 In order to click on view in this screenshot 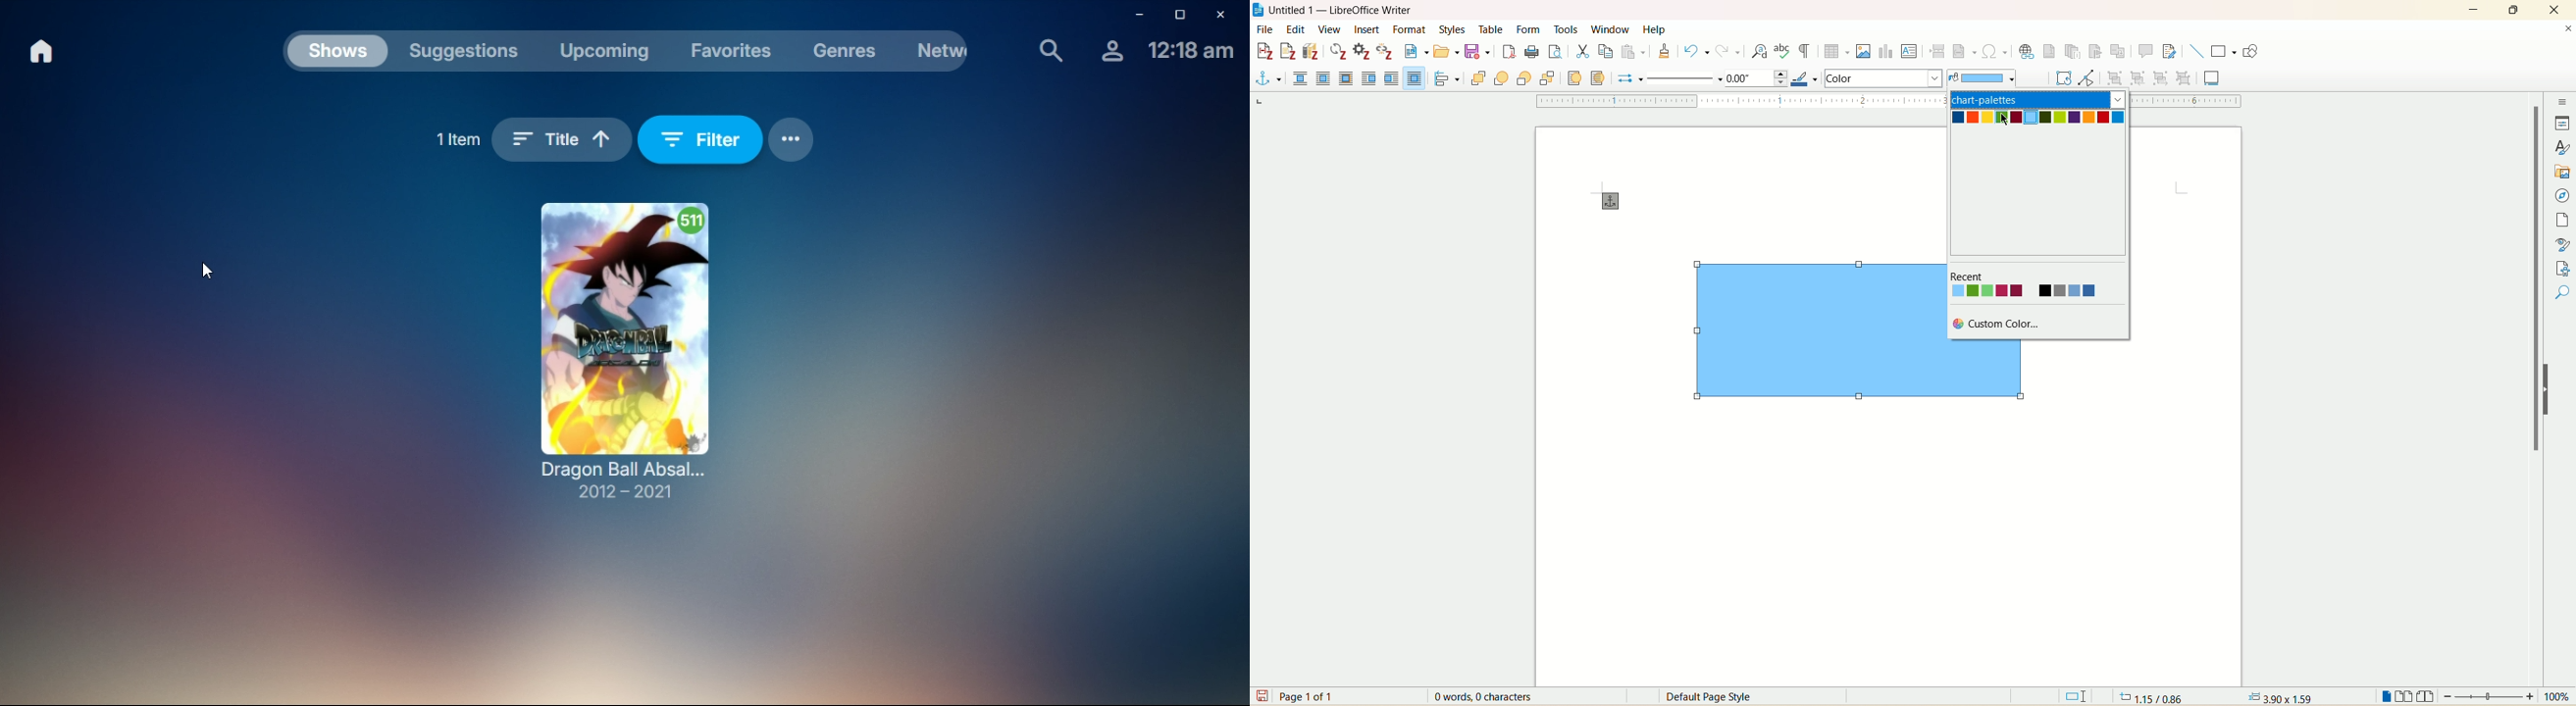, I will do `click(1330, 29)`.